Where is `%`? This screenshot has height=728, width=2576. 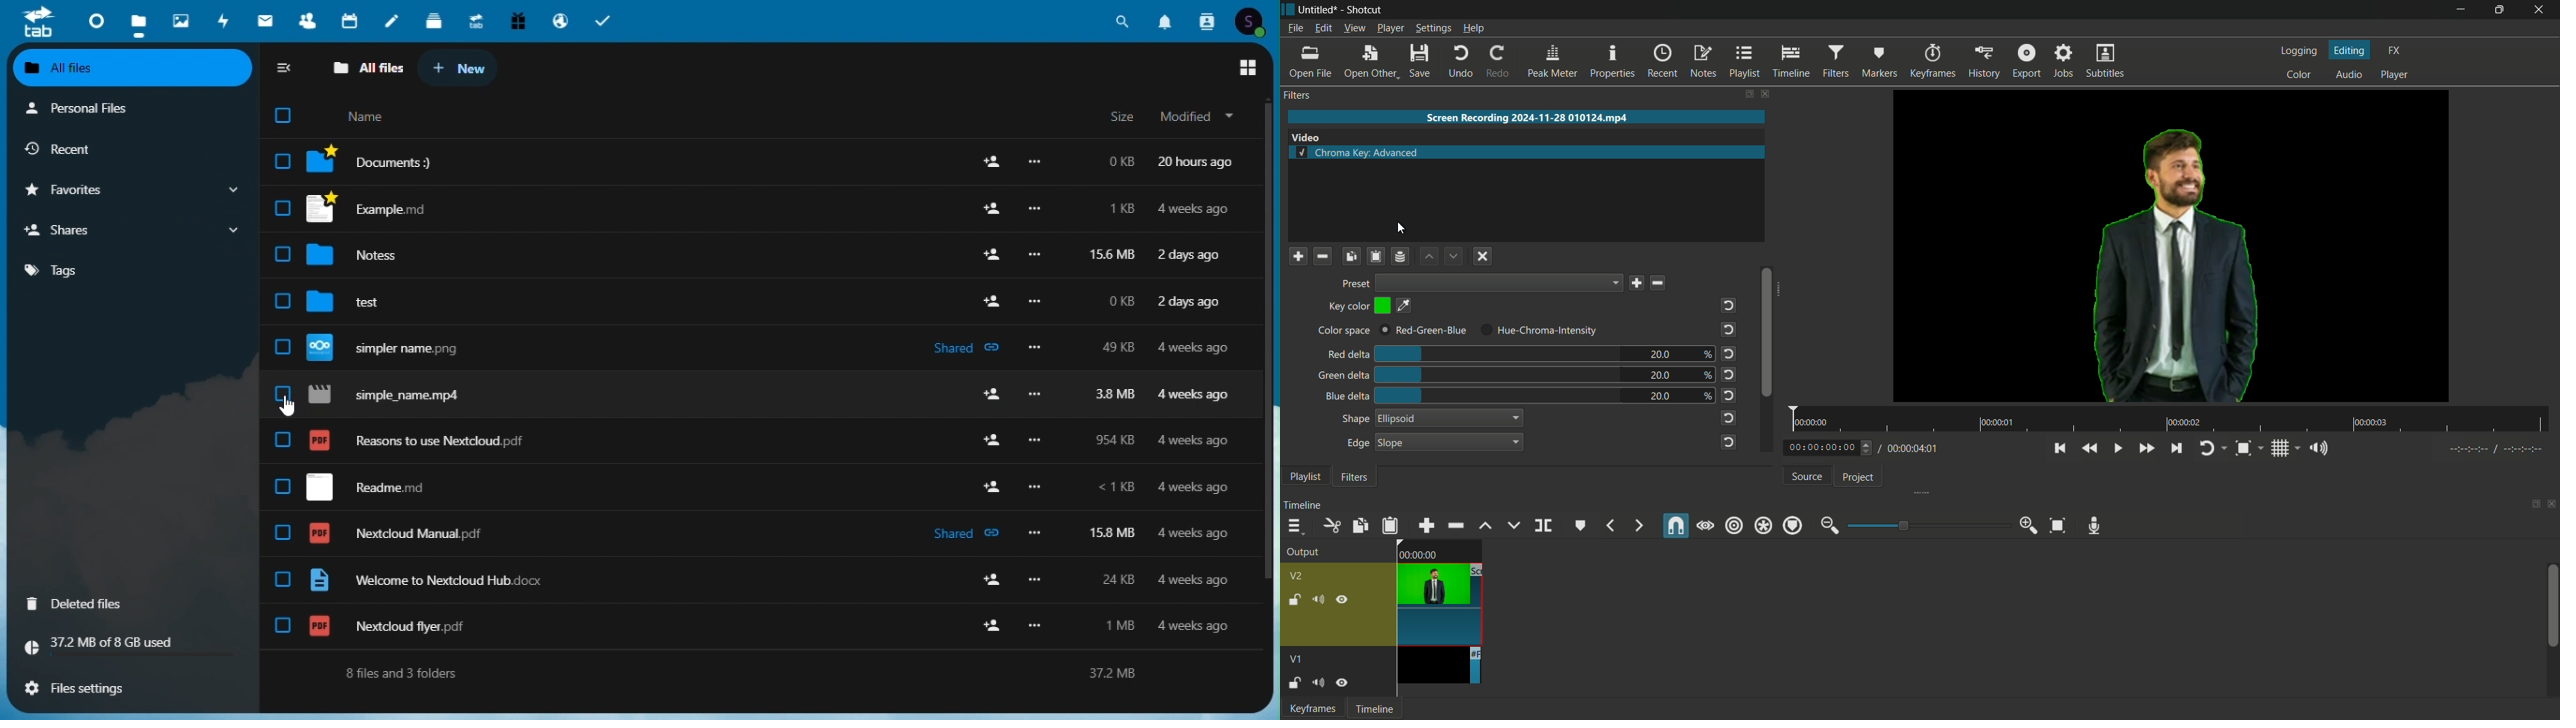
% is located at coordinates (1707, 398).